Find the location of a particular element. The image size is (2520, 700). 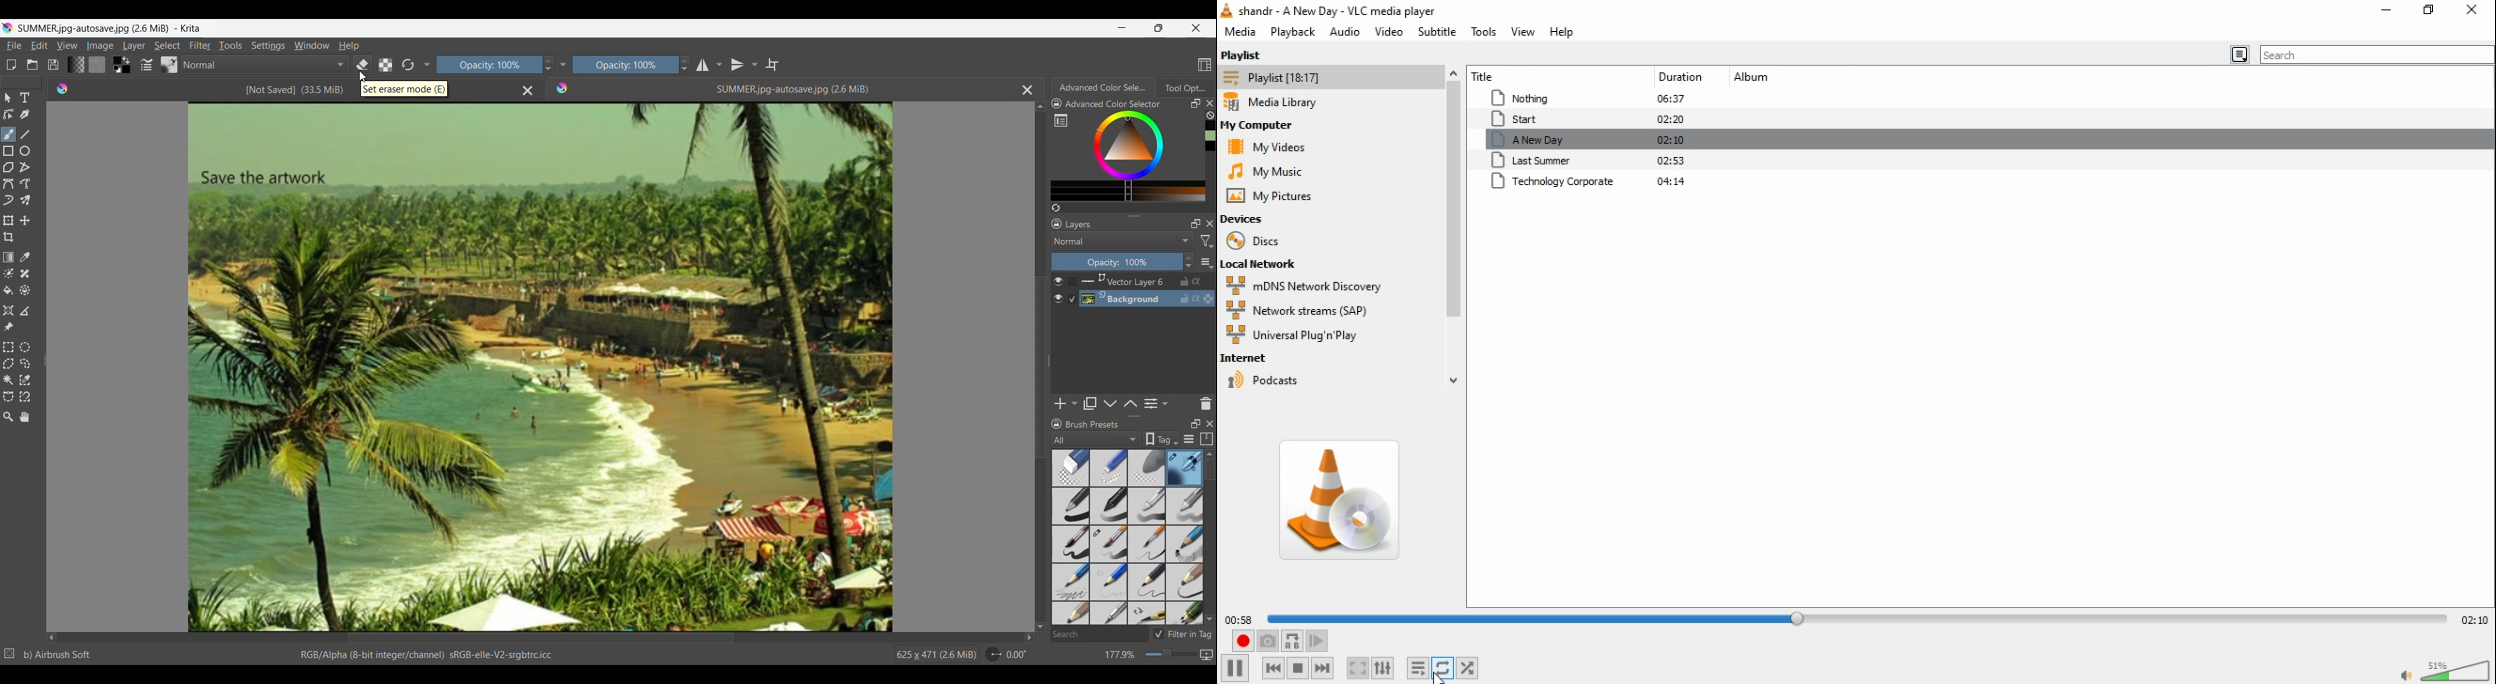

video is located at coordinates (1390, 32).